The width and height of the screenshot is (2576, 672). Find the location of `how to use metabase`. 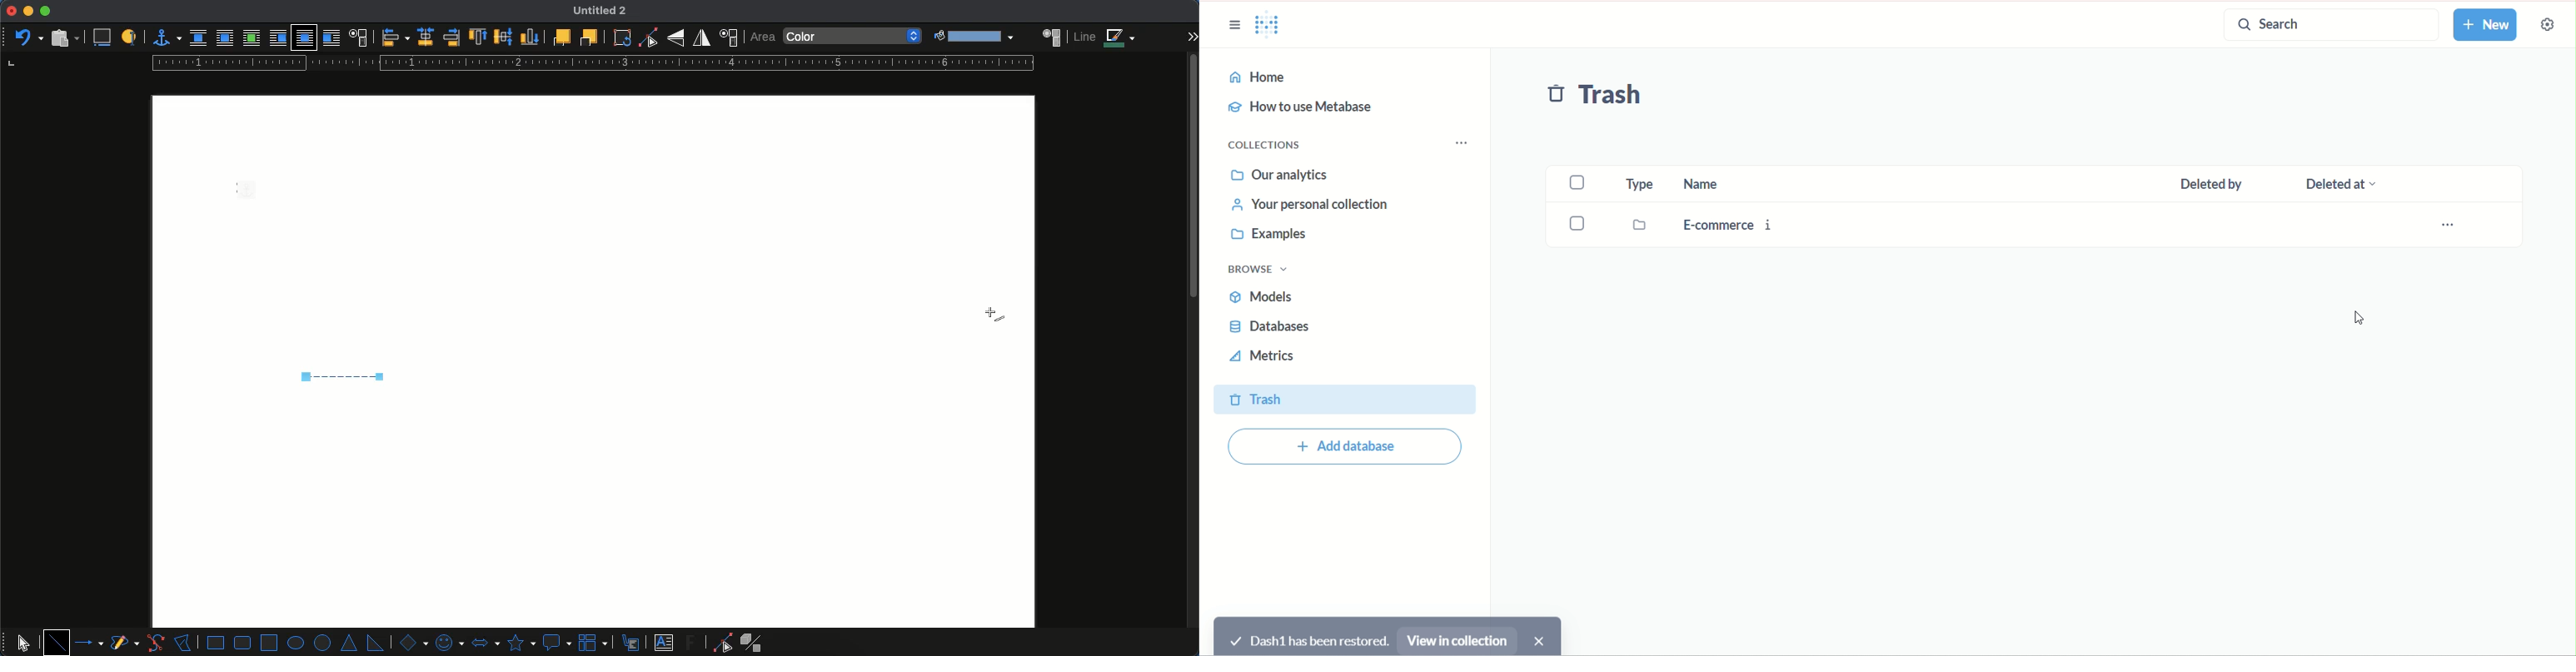

how to use metabase is located at coordinates (1306, 110).